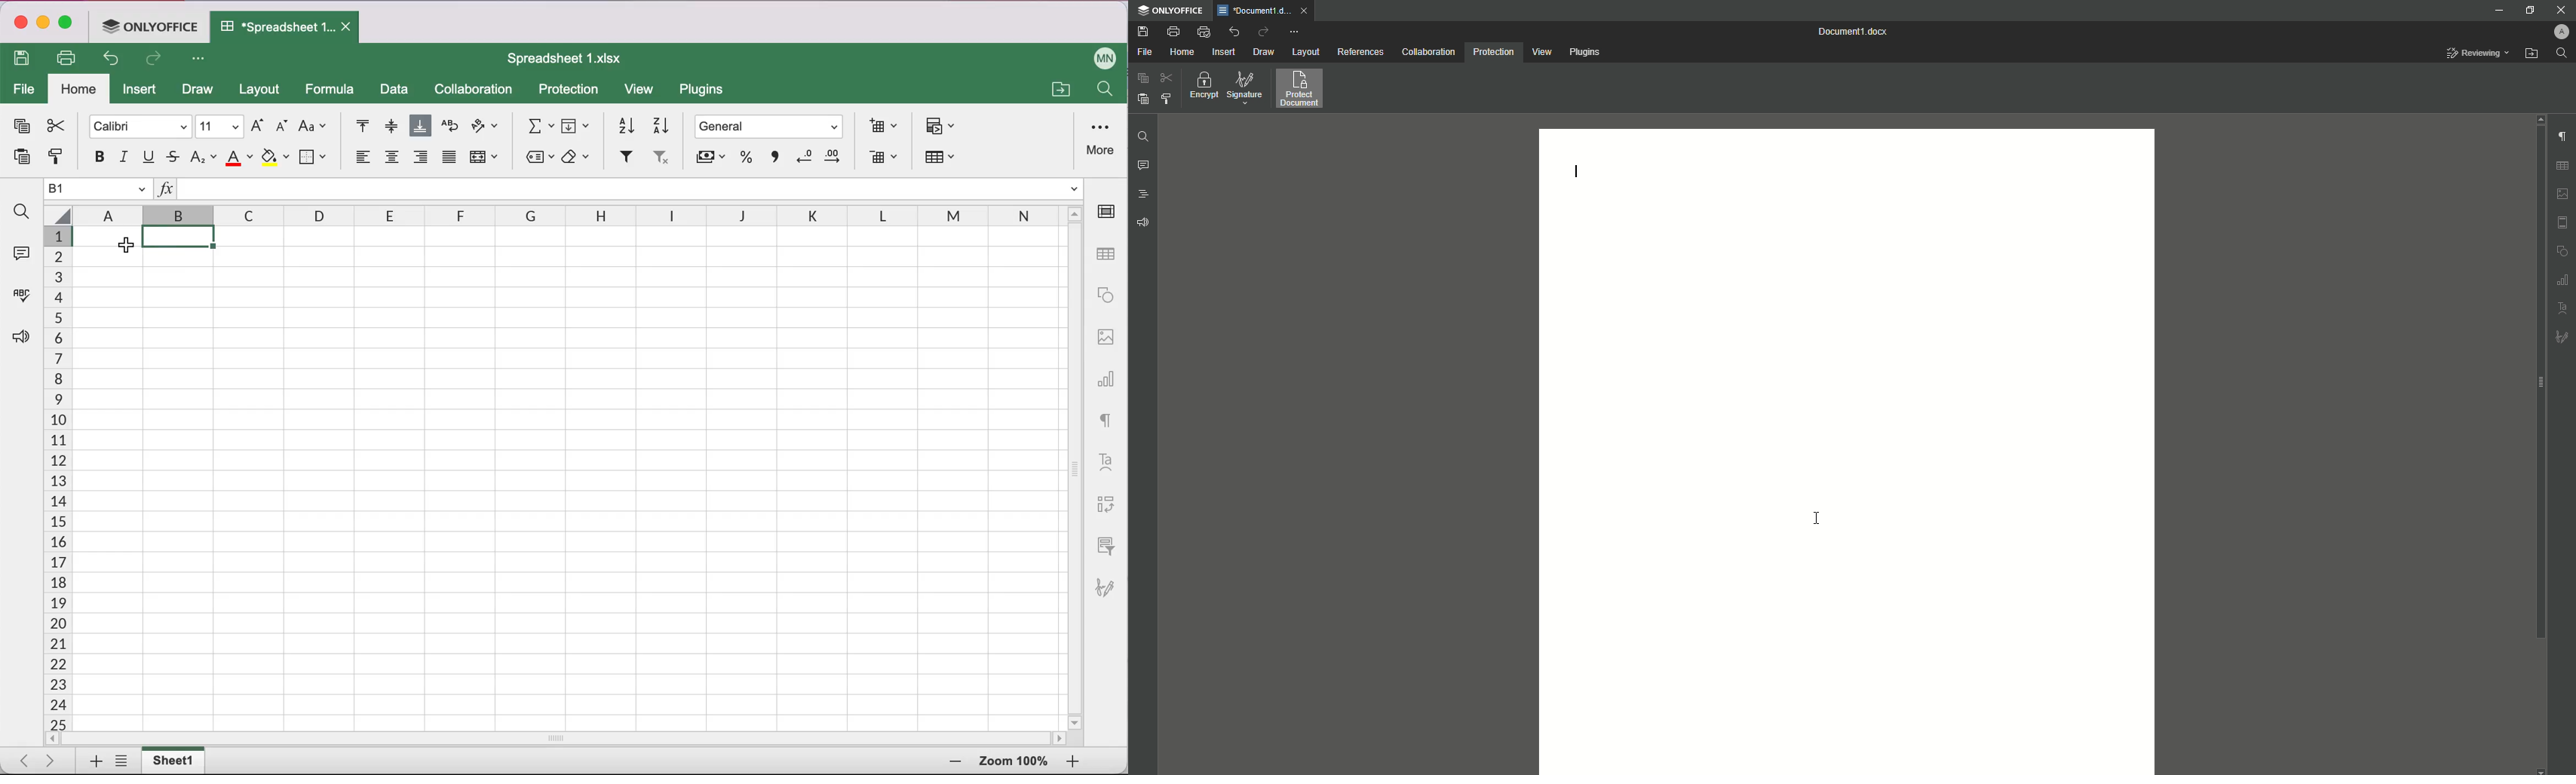 The height and width of the screenshot is (784, 2576). What do you see at coordinates (273, 26) in the screenshot?
I see `*Spreadsheet 1...` at bounding box center [273, 26].